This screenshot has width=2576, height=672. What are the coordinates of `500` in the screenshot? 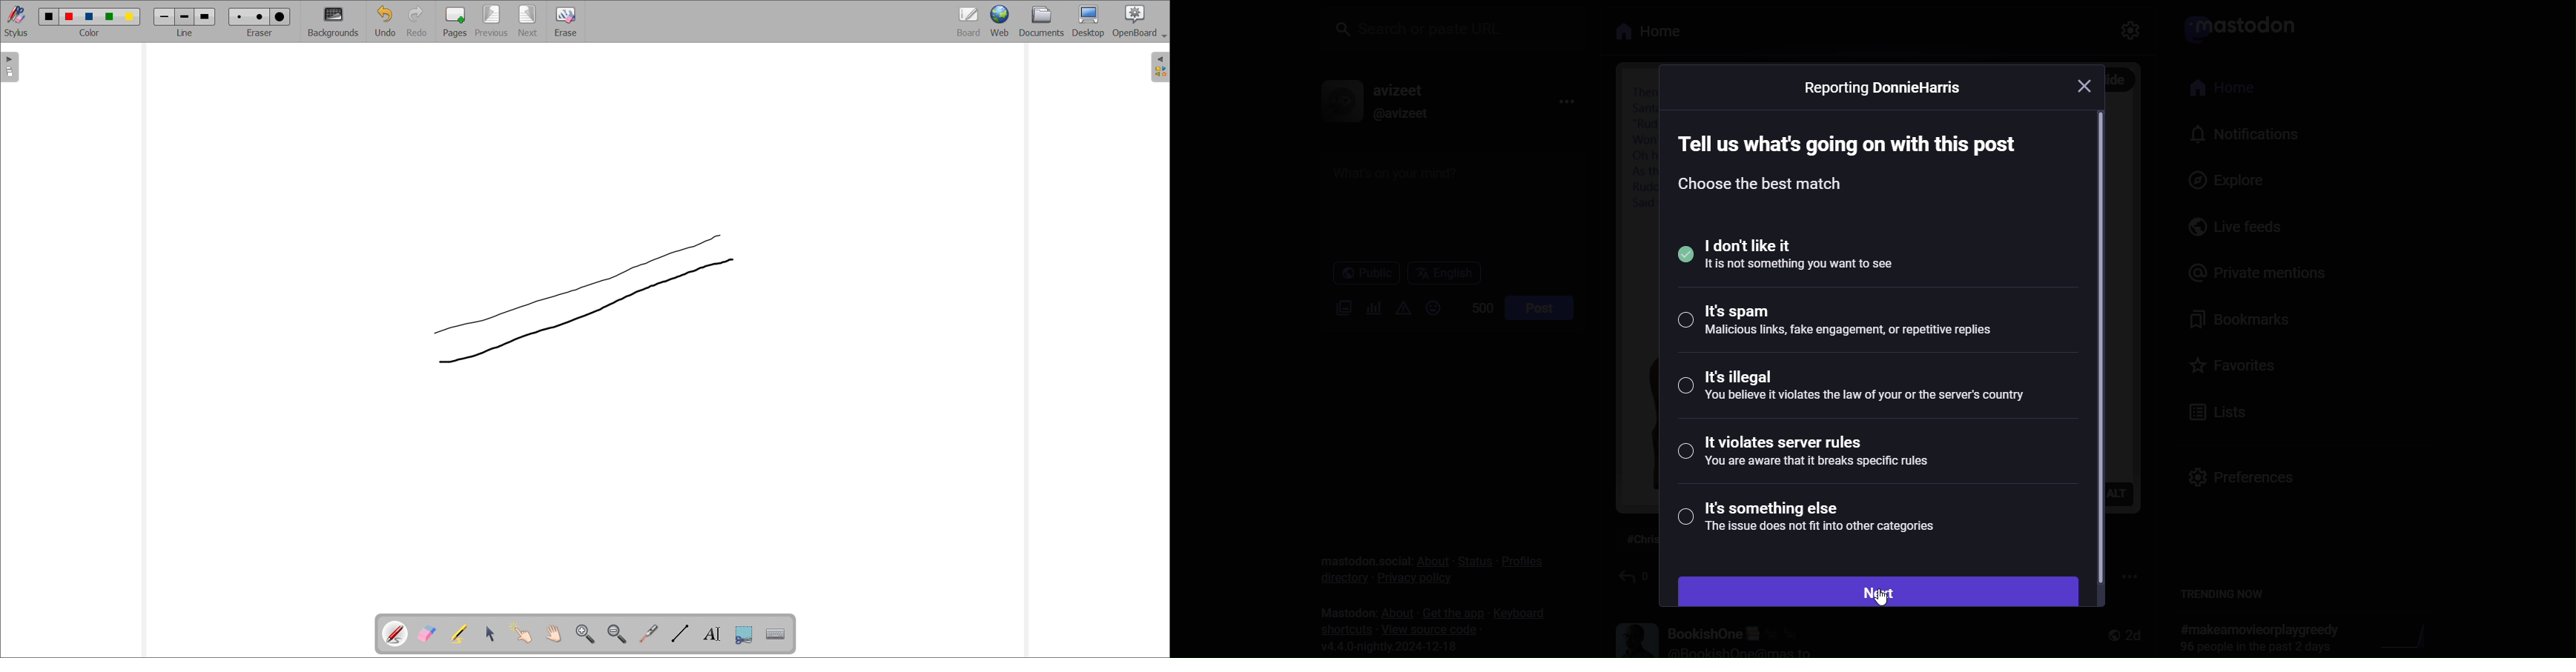 It's located at (1473, 307).